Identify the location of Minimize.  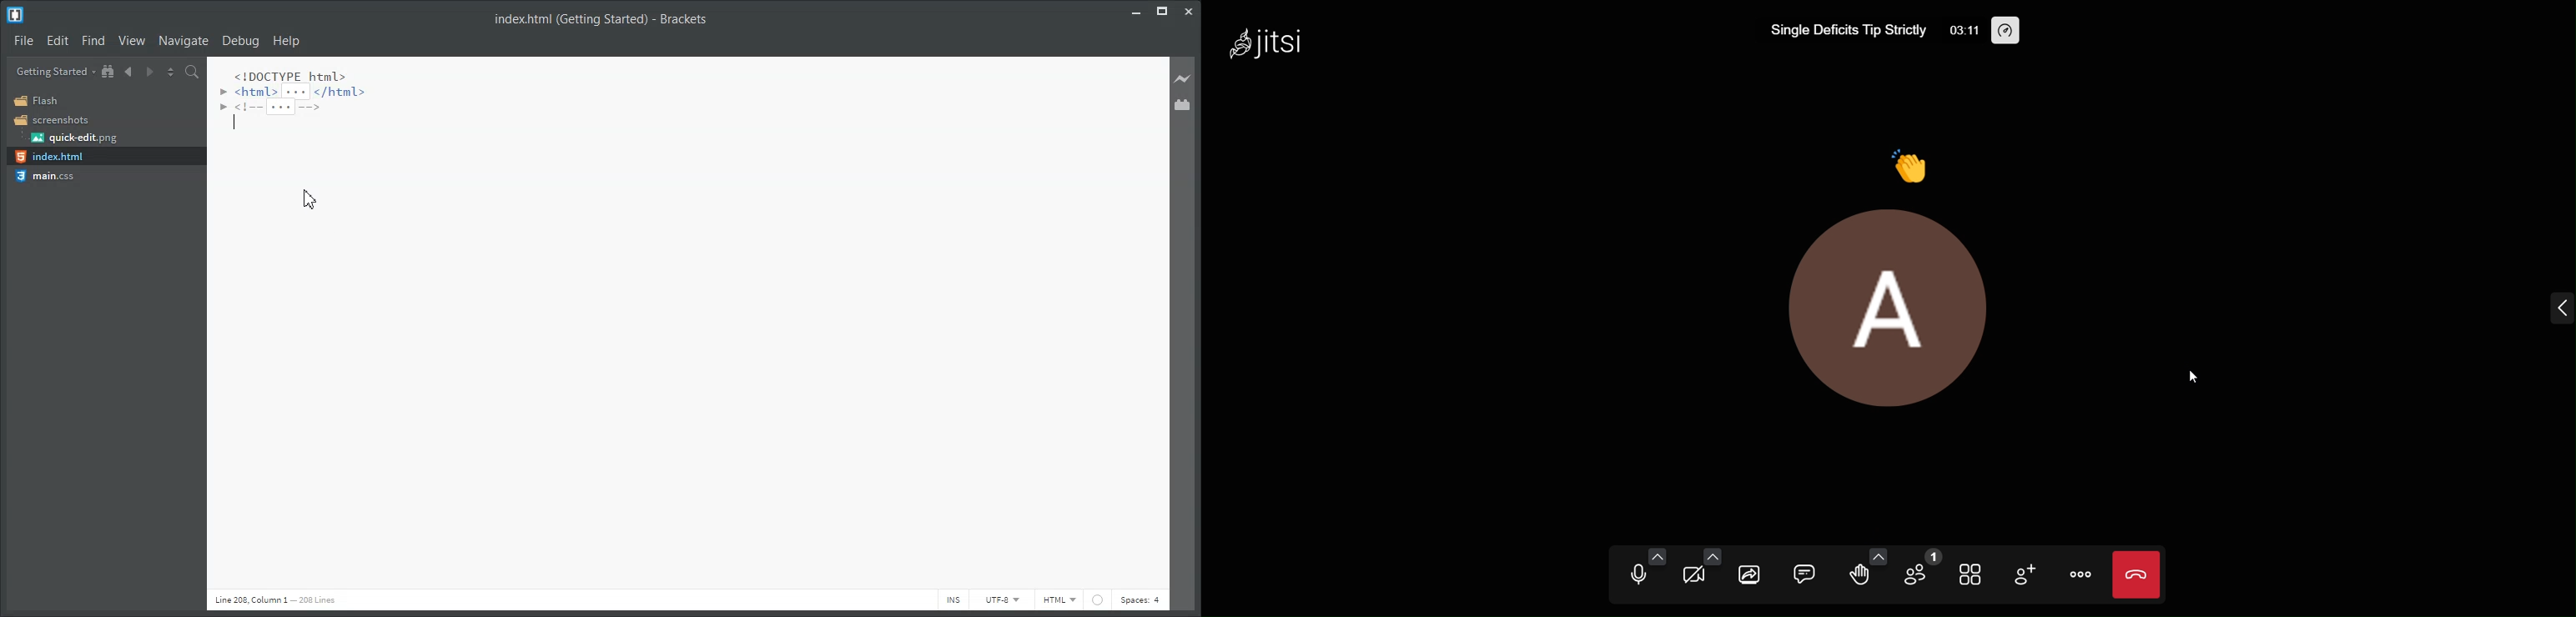
(1135, 10).